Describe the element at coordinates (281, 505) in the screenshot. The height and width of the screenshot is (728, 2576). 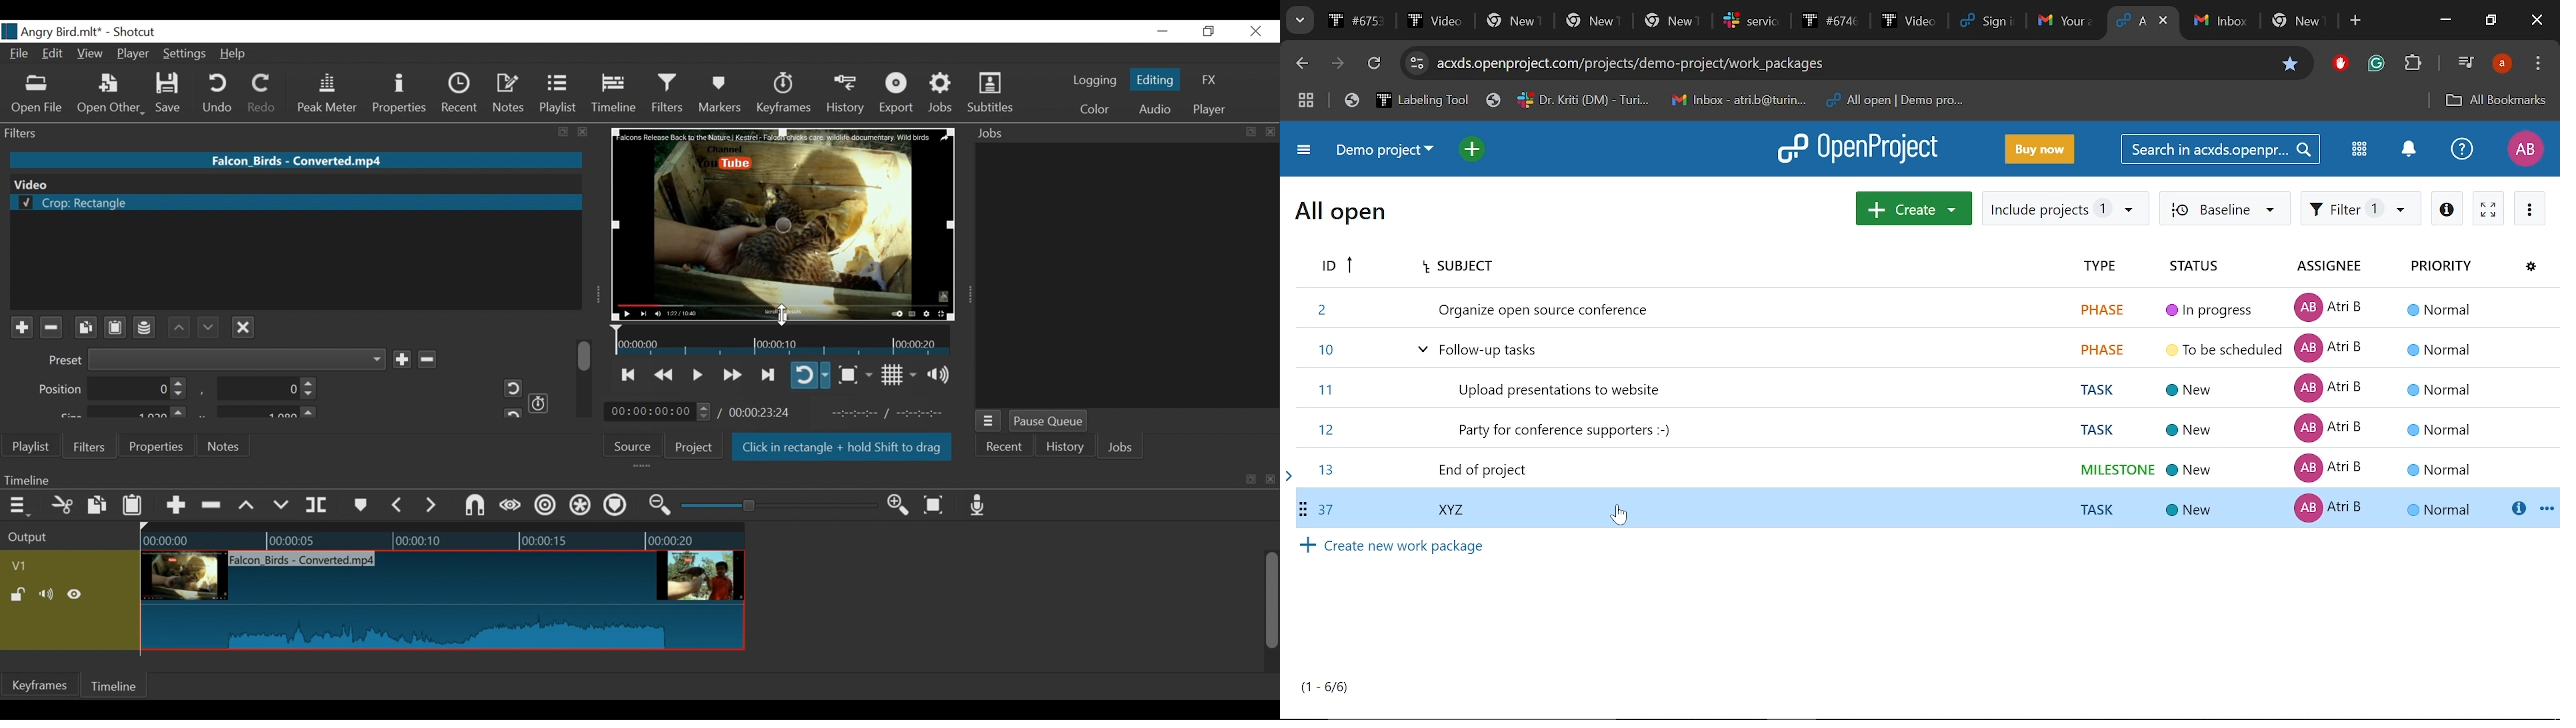
I see `Overwrite` at that location.